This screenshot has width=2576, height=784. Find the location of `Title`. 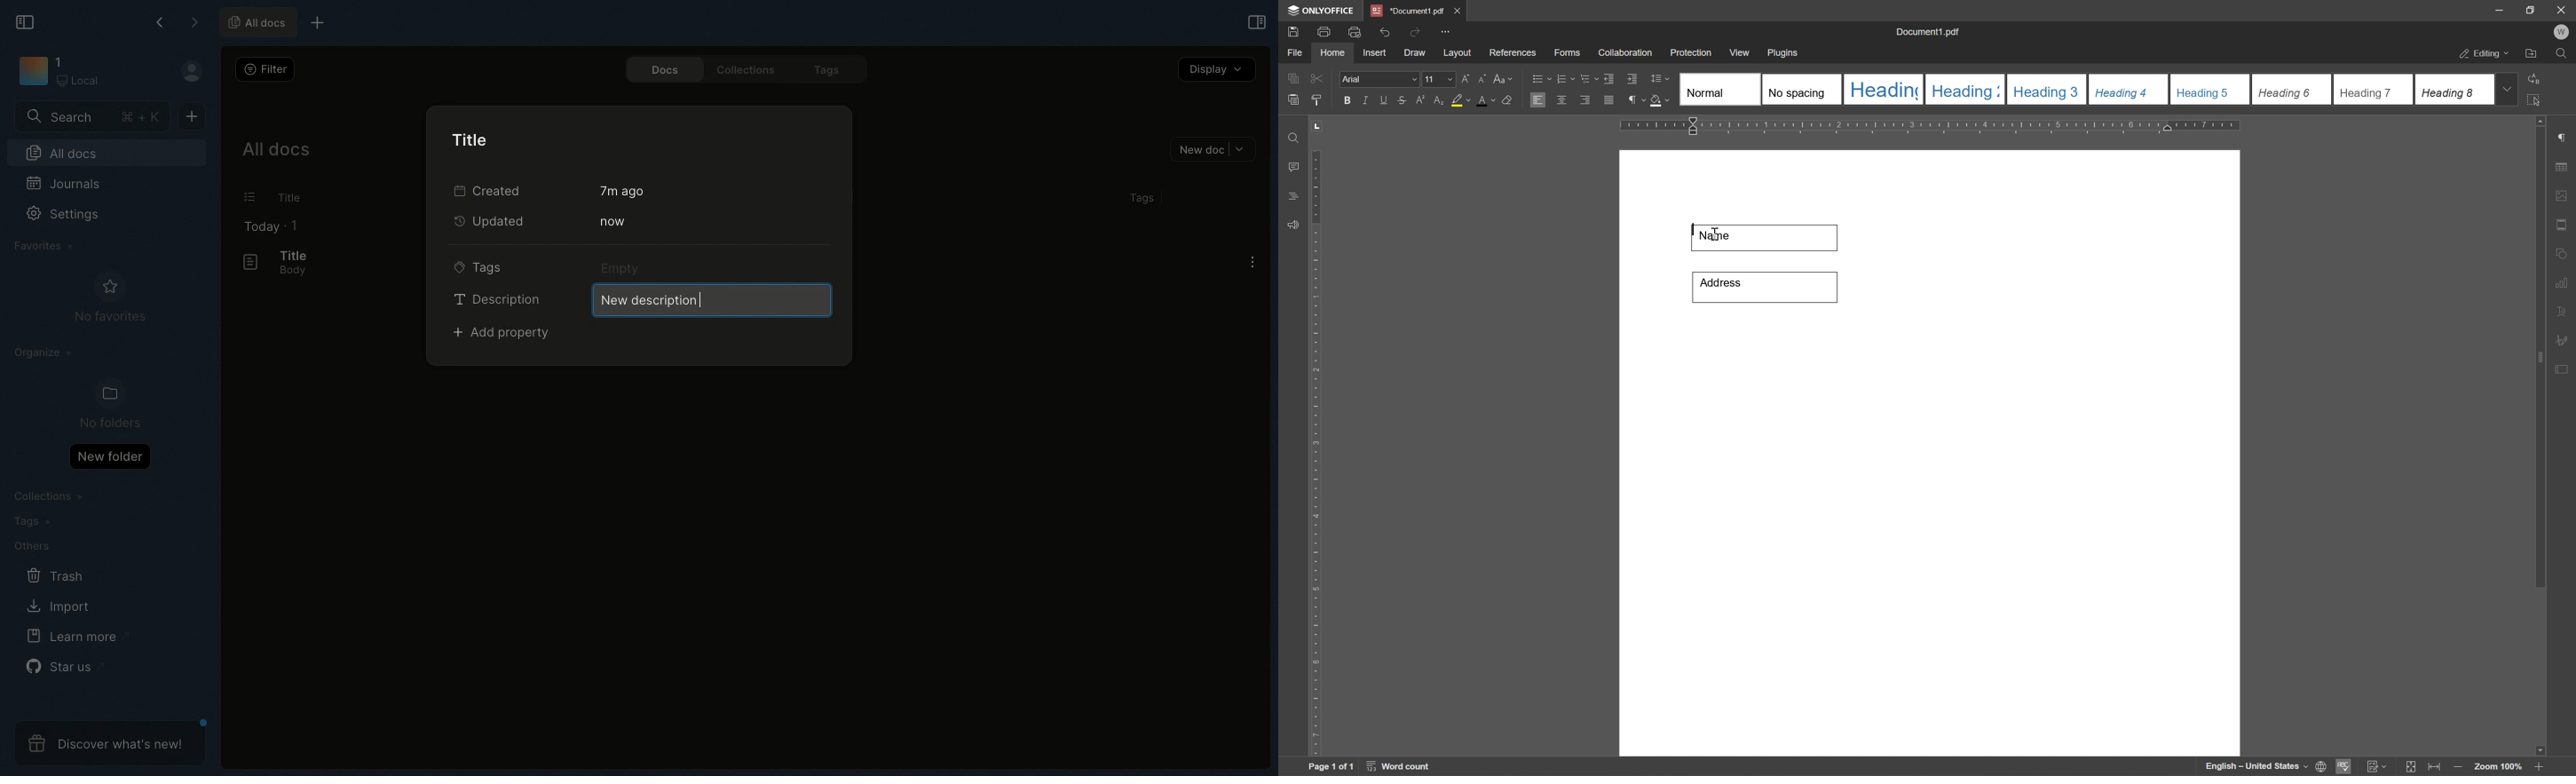

Title is located at coordinates (291, 255).